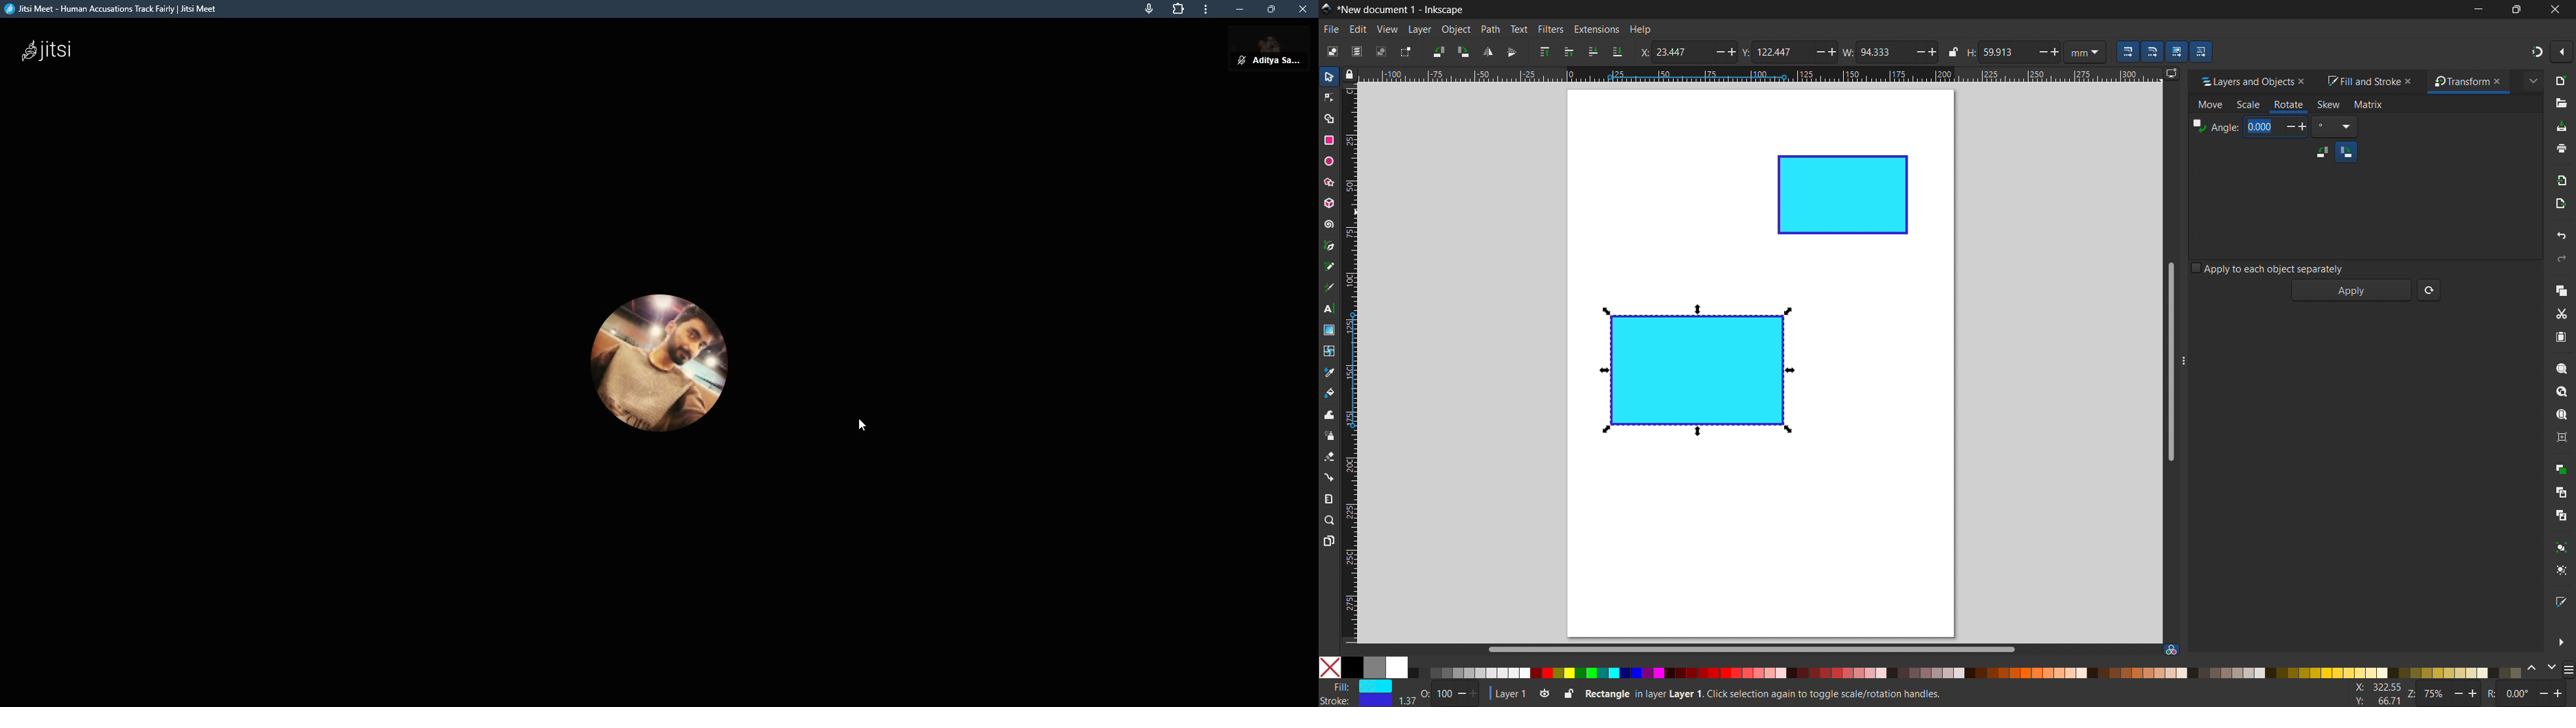  Describe the element at coordinates (1518, 29) in the screenshot. I see `text` at that location.